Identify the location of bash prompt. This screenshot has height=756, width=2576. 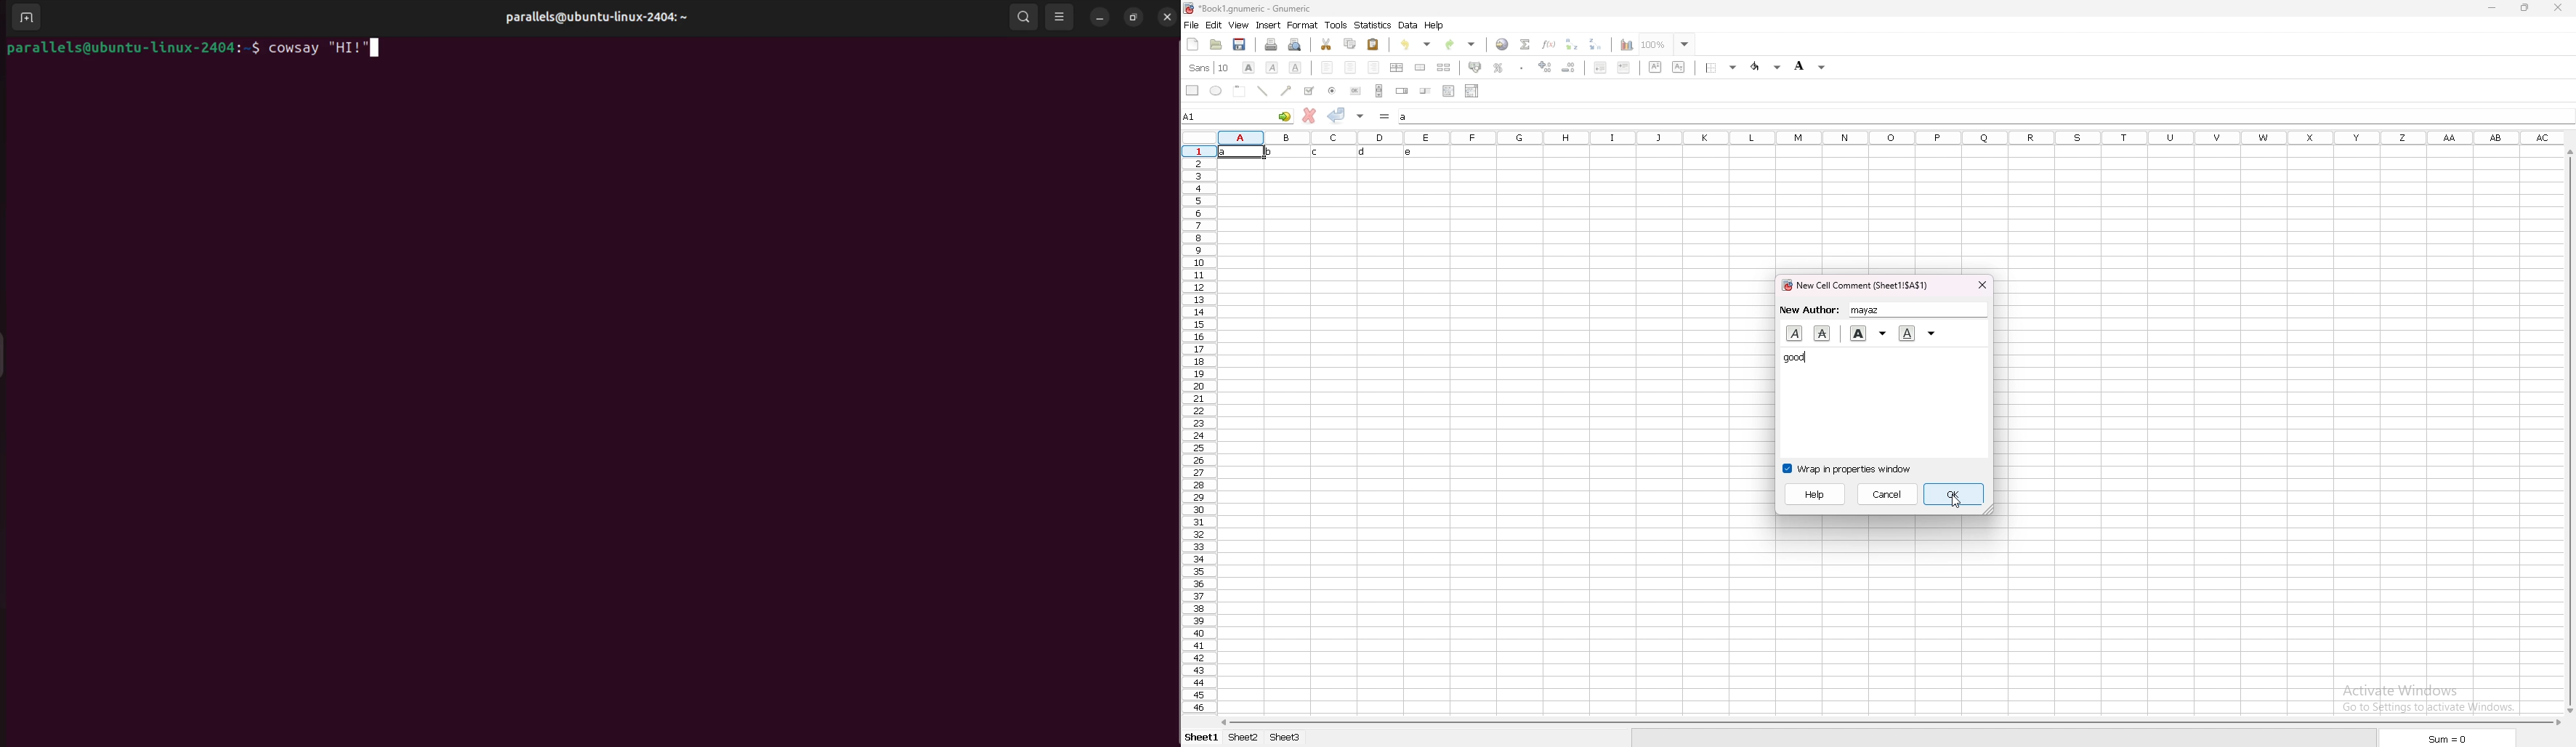
(133, 49).